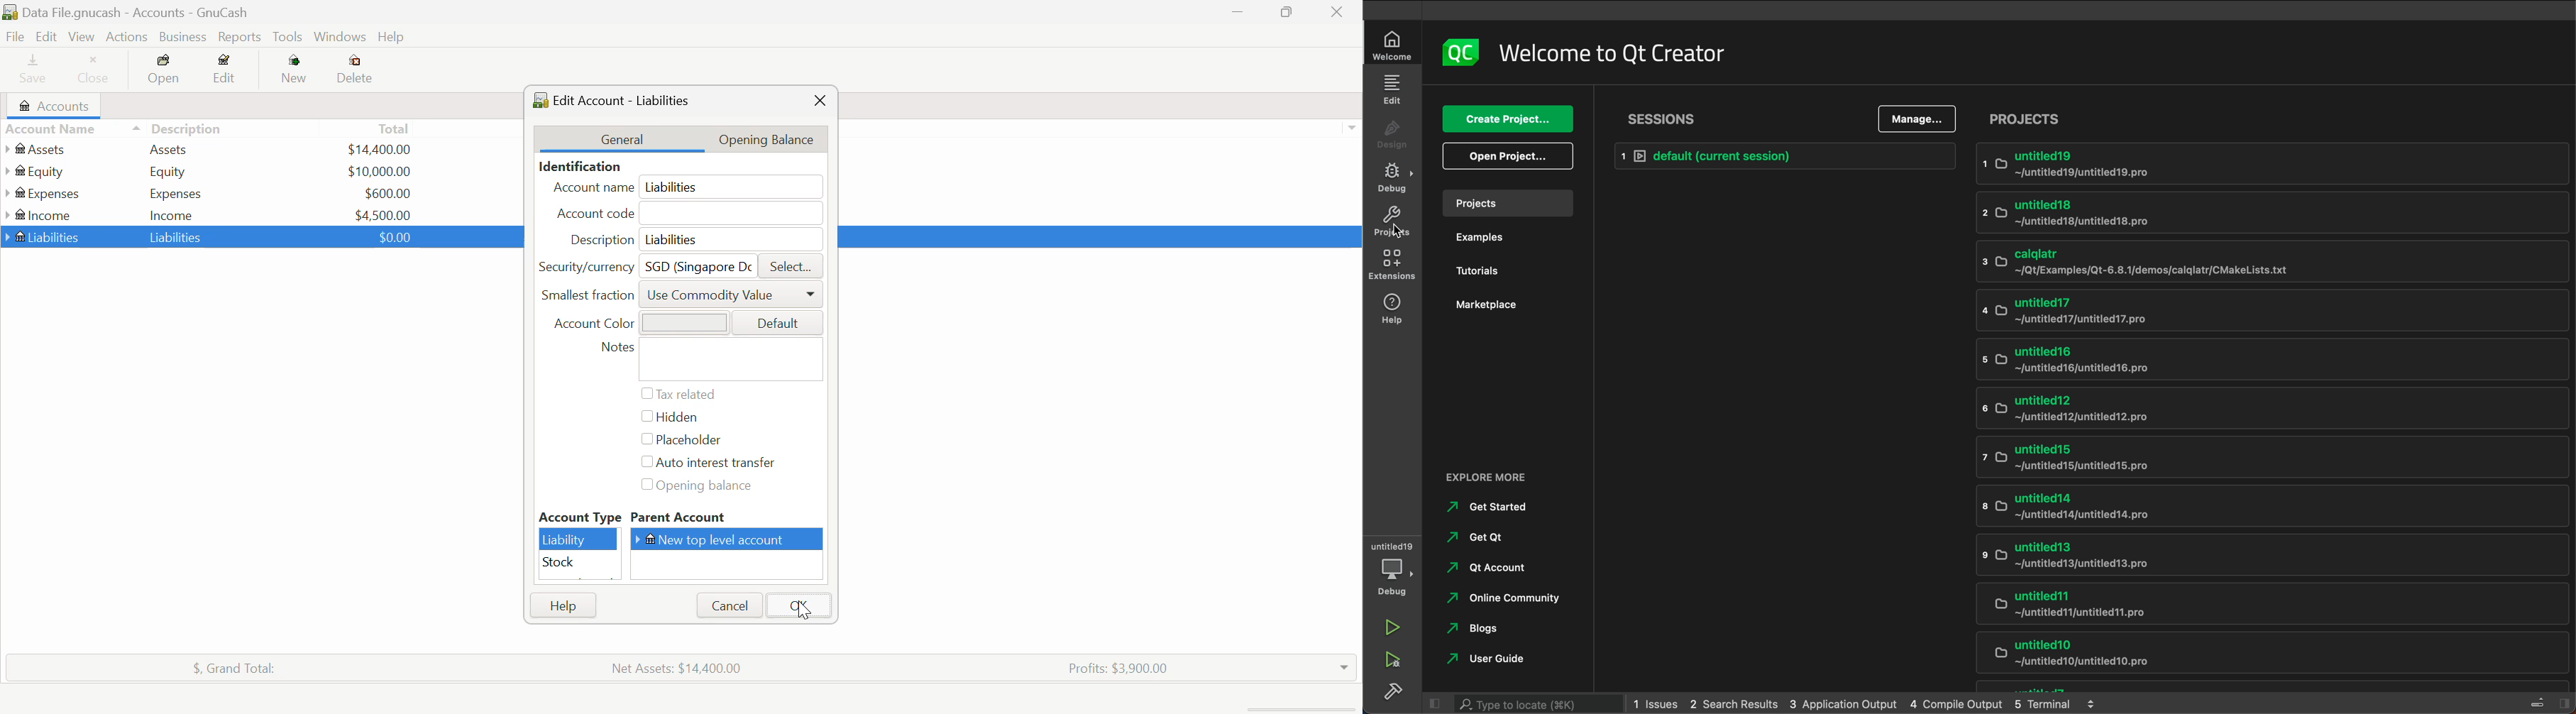 This screenshot has width=2576, height=728. I want to click on File, so click(13, 37).